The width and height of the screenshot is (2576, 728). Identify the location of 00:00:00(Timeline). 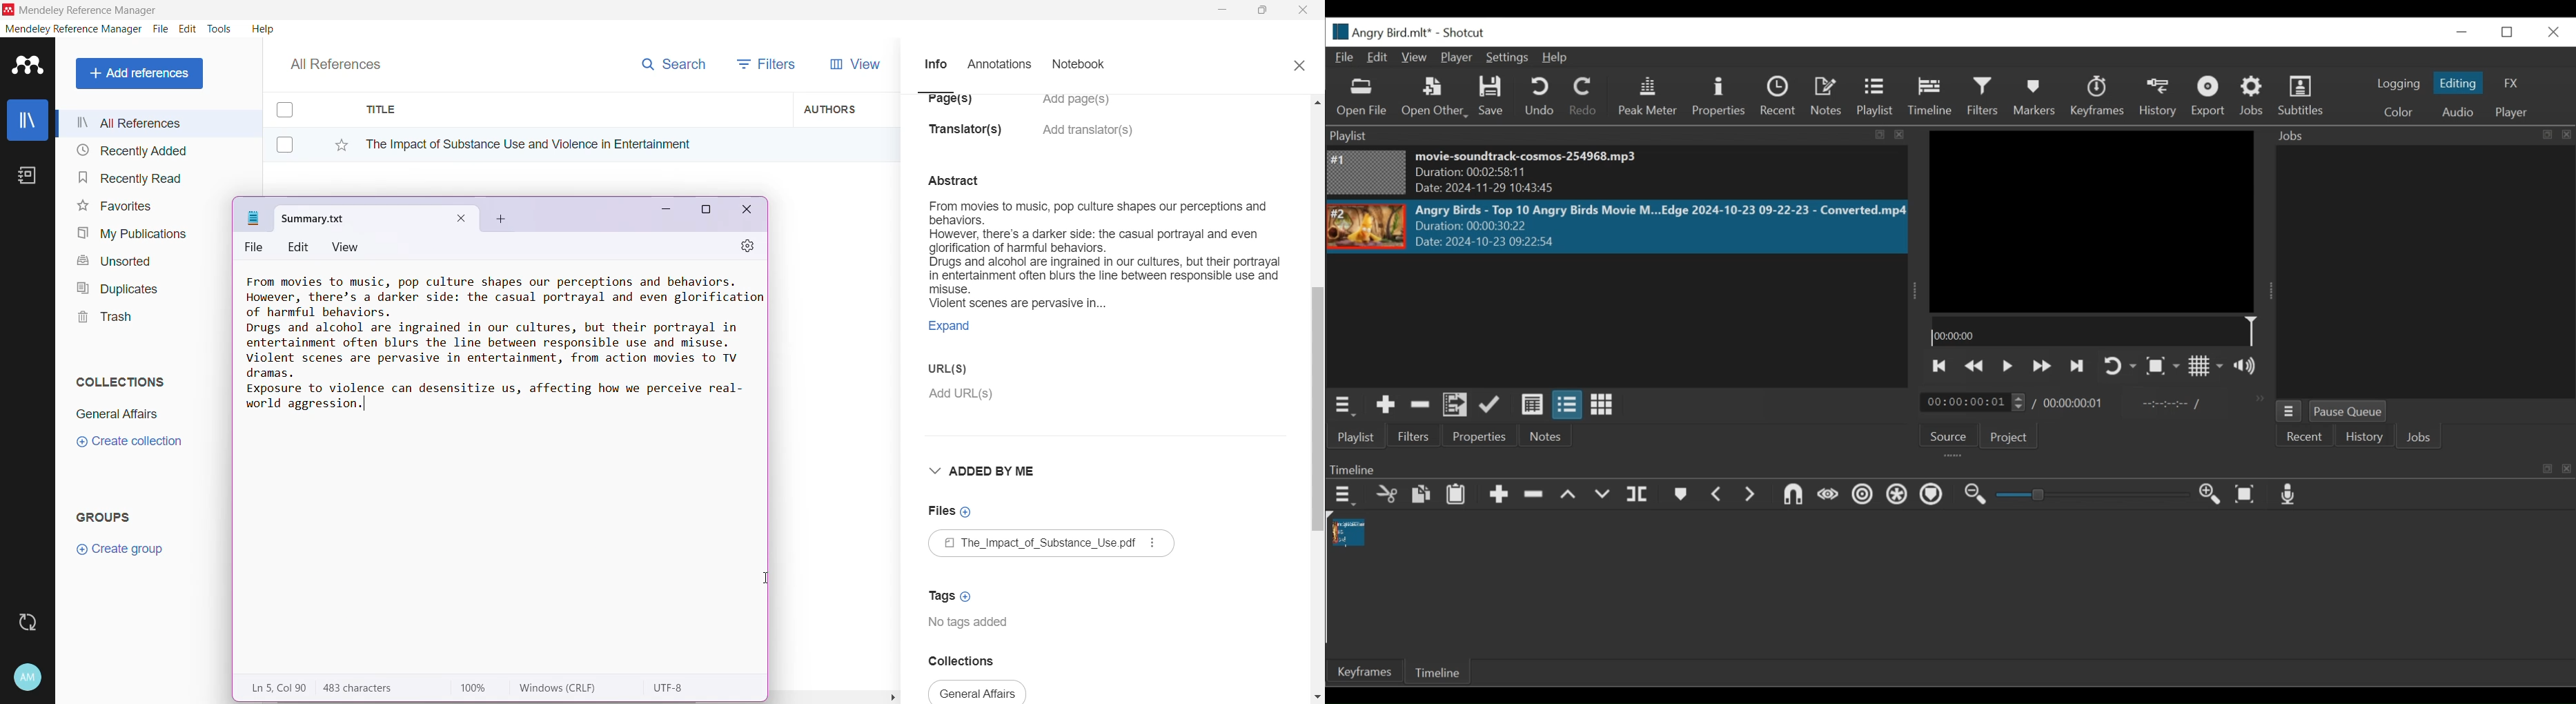
(2093, 332).